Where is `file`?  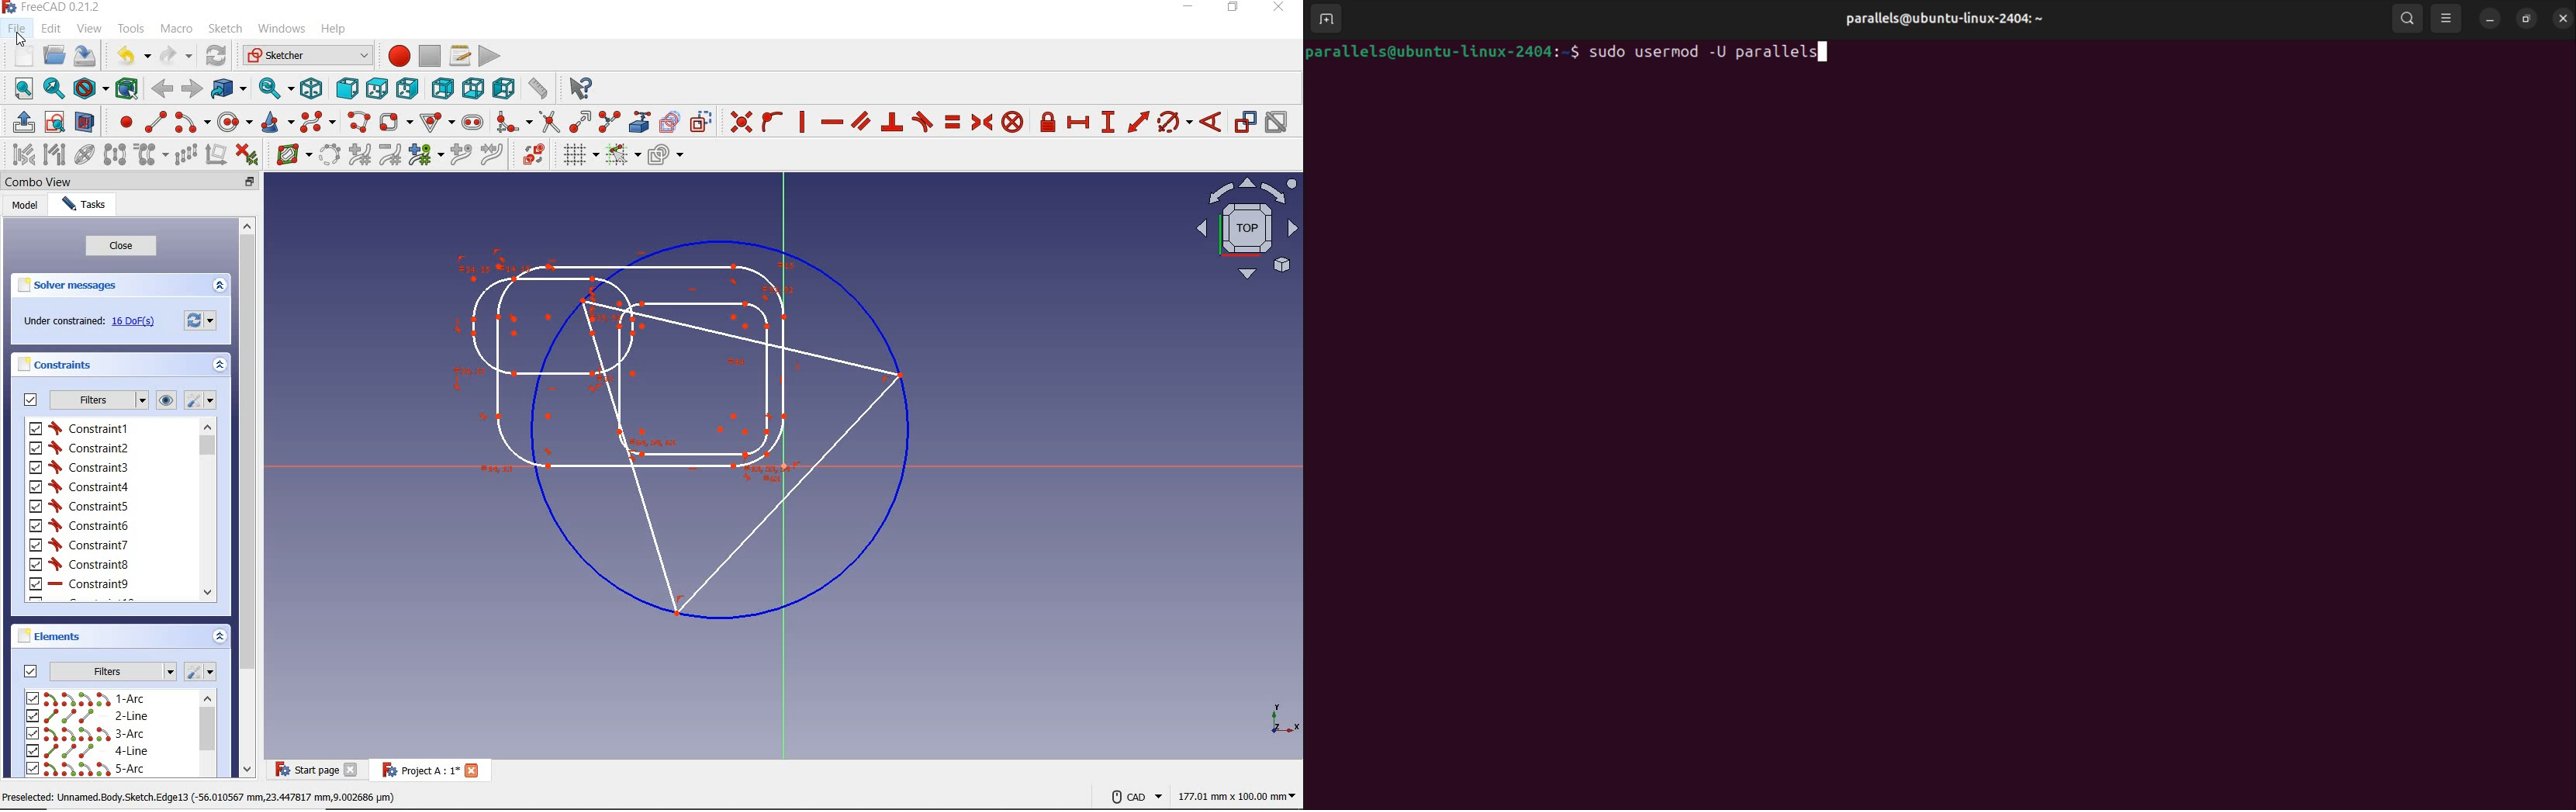
file is located at coordinates (18, 29).